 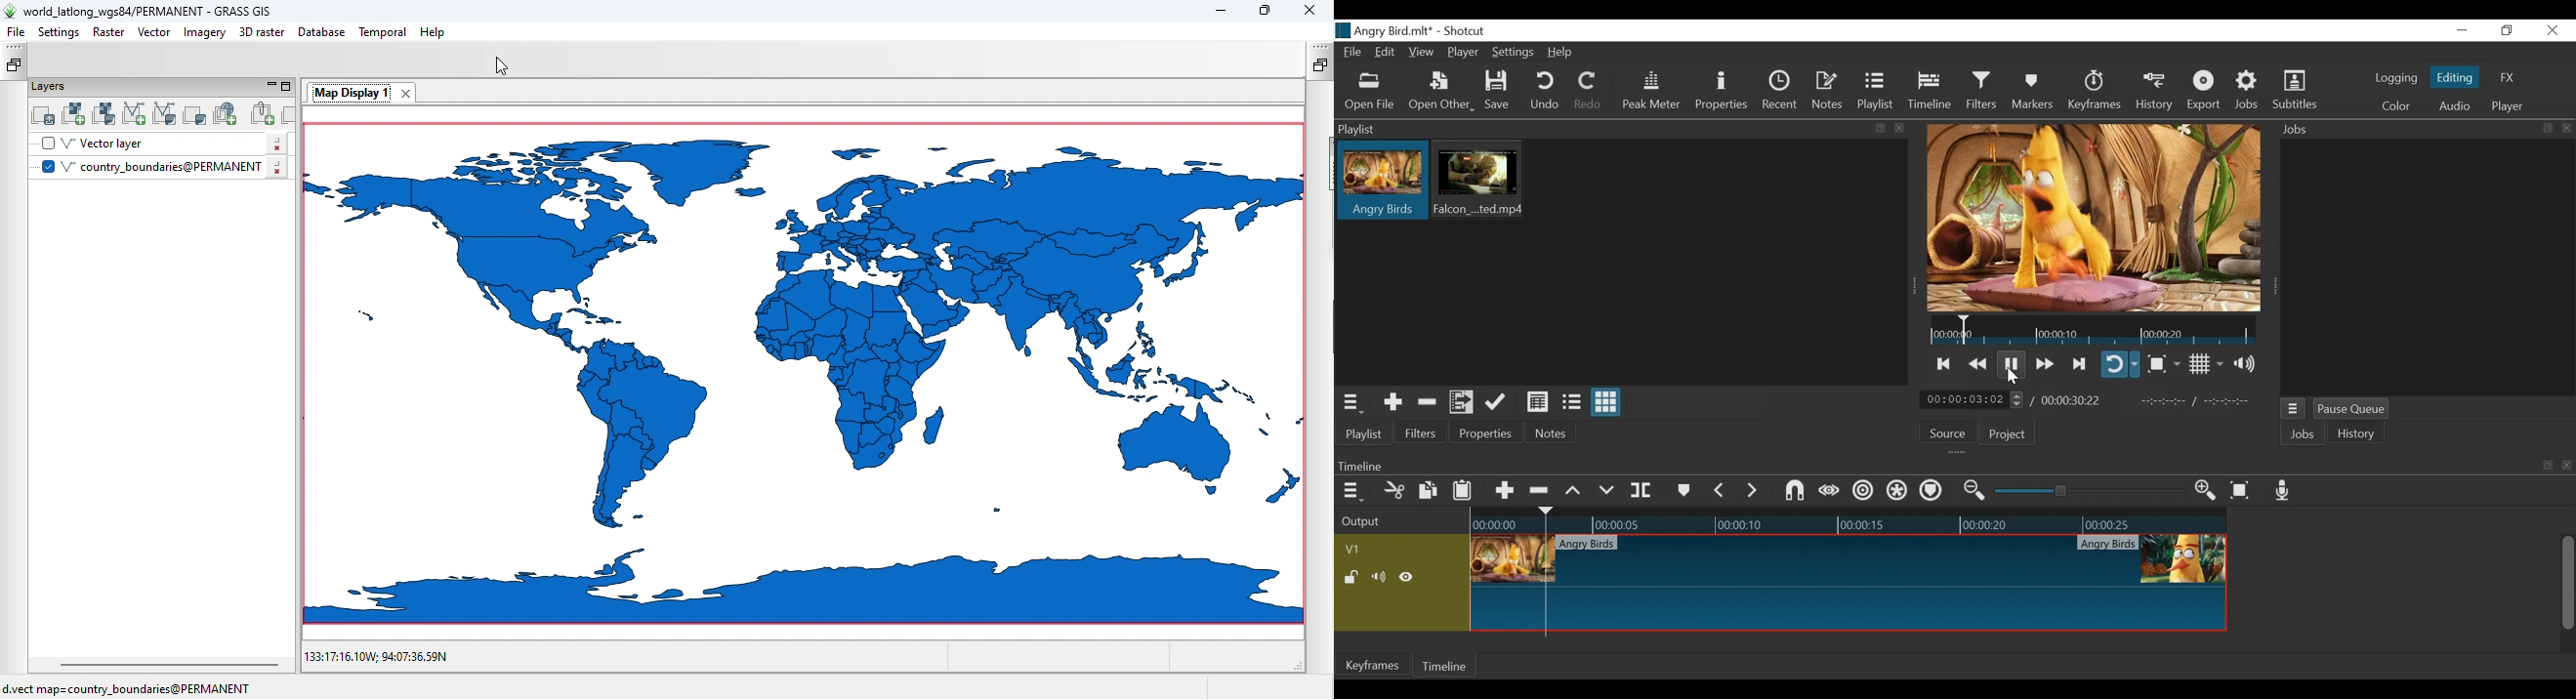 I want to click on Jobs Panel, so click(x=2424, y=128).